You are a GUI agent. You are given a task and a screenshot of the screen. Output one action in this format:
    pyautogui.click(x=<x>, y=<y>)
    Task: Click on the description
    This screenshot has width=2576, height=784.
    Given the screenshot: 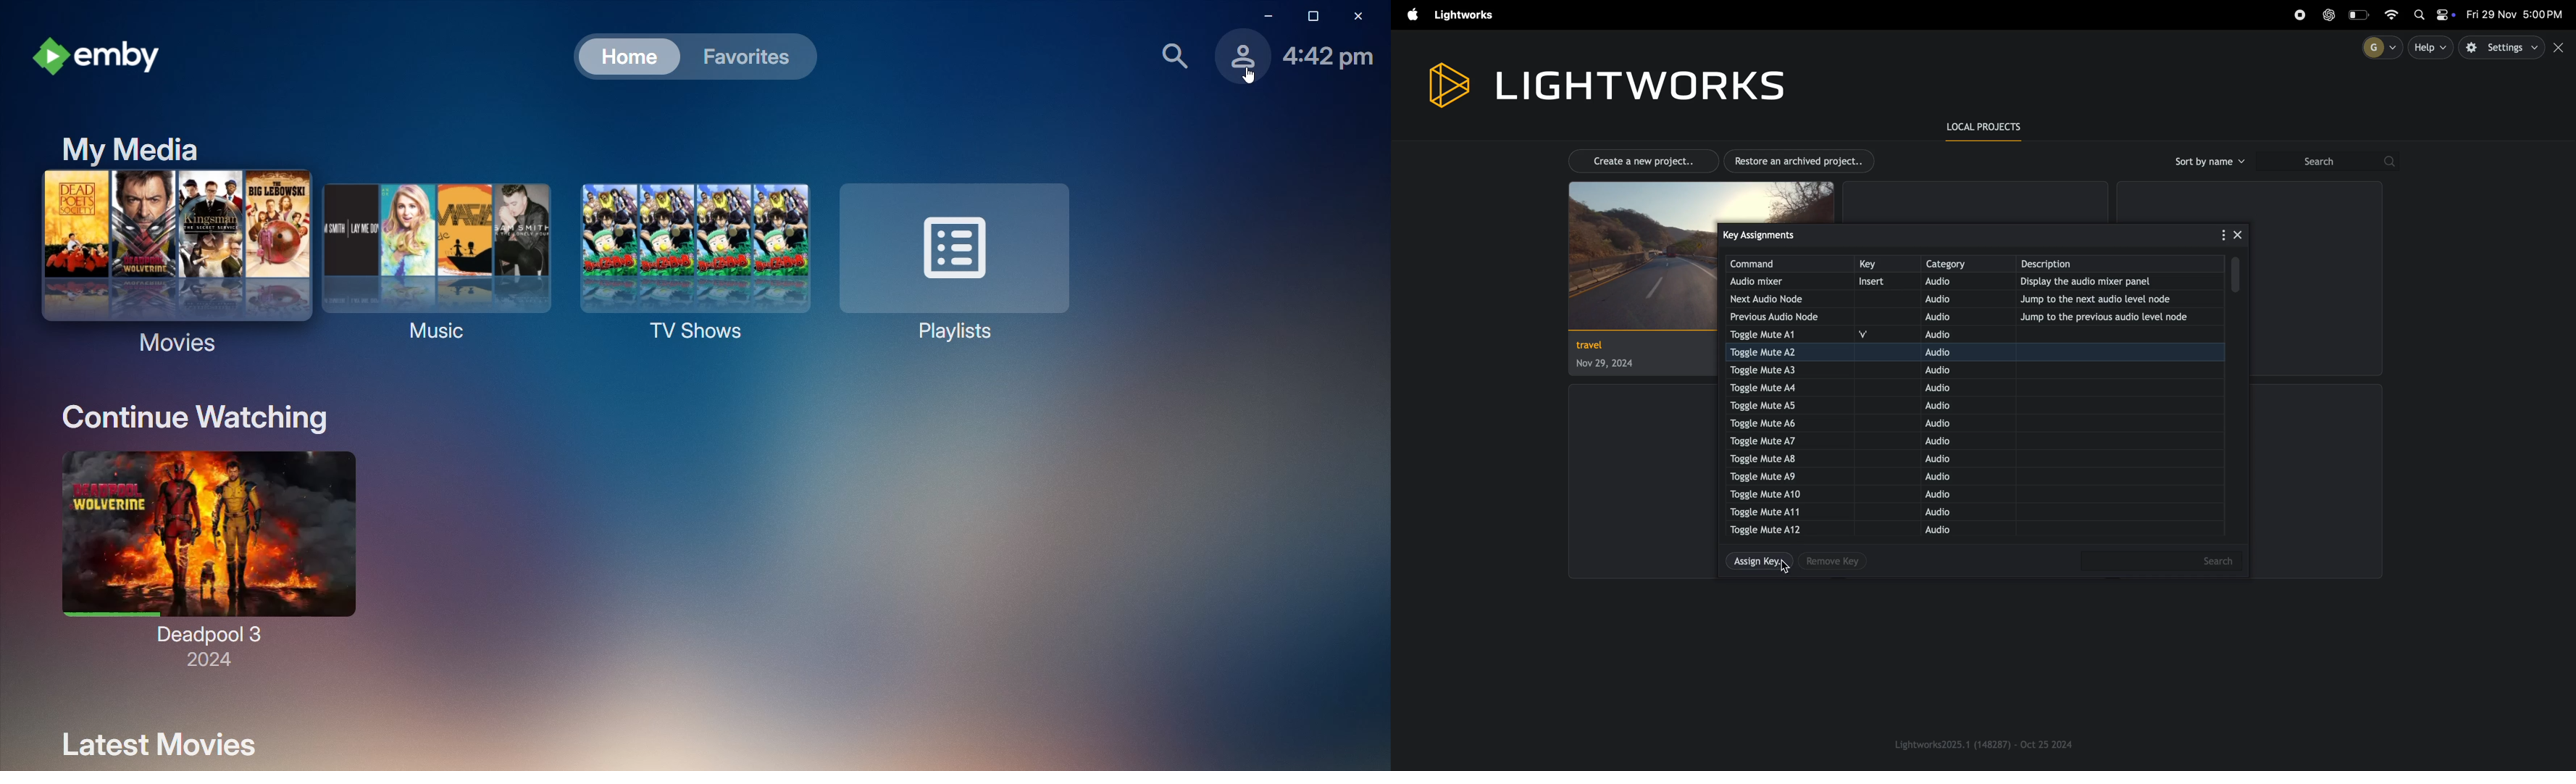 What is the action you would take?
    pyautogui.click(x=2124, y=264)
    